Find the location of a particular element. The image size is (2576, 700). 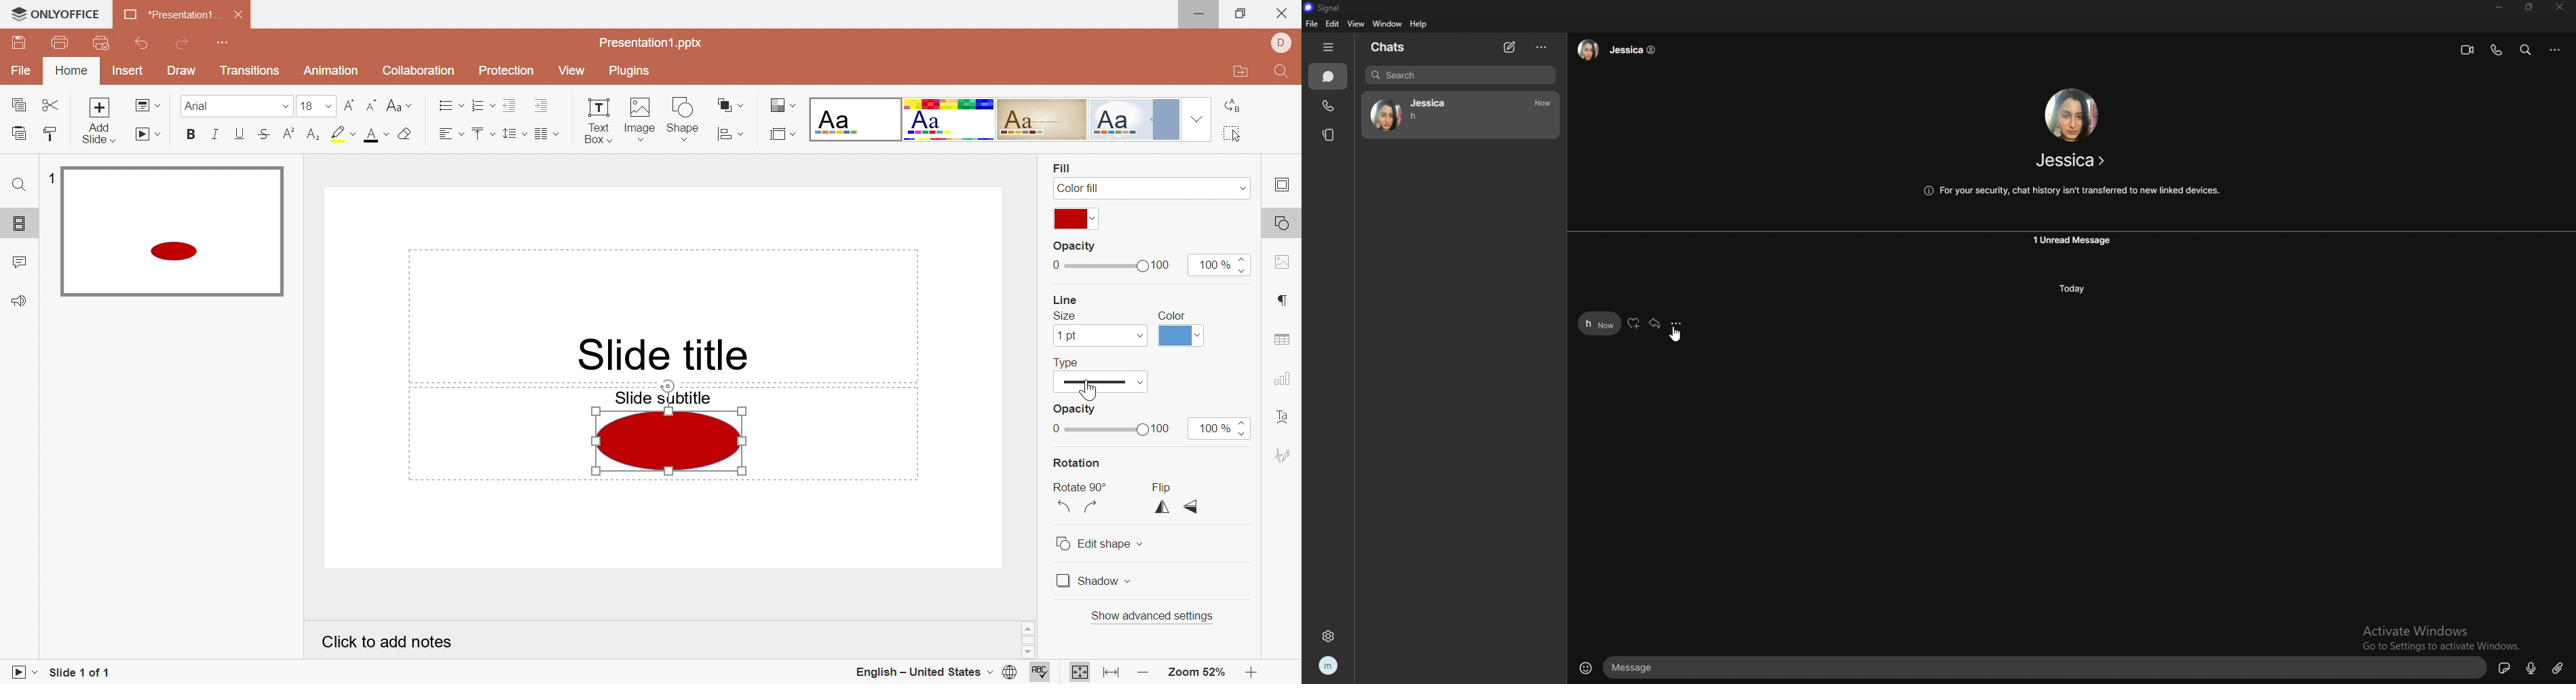

Slider is located at coordinates (1106, 430).